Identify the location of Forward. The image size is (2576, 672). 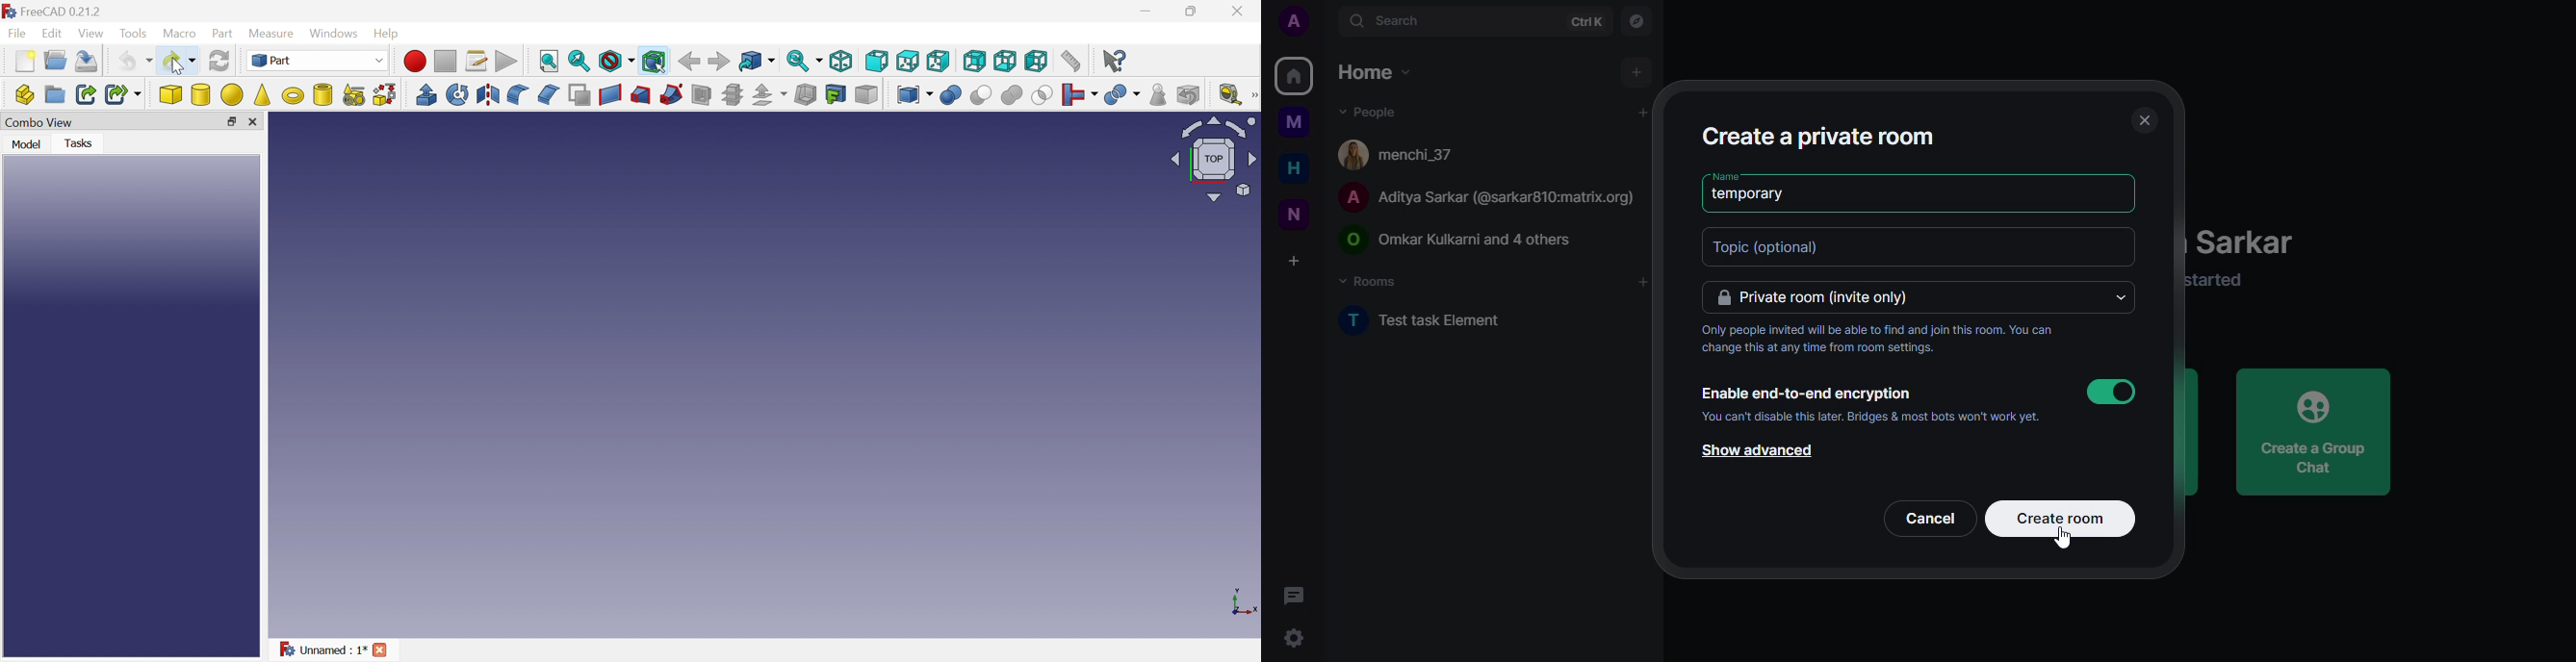
(719, 62).